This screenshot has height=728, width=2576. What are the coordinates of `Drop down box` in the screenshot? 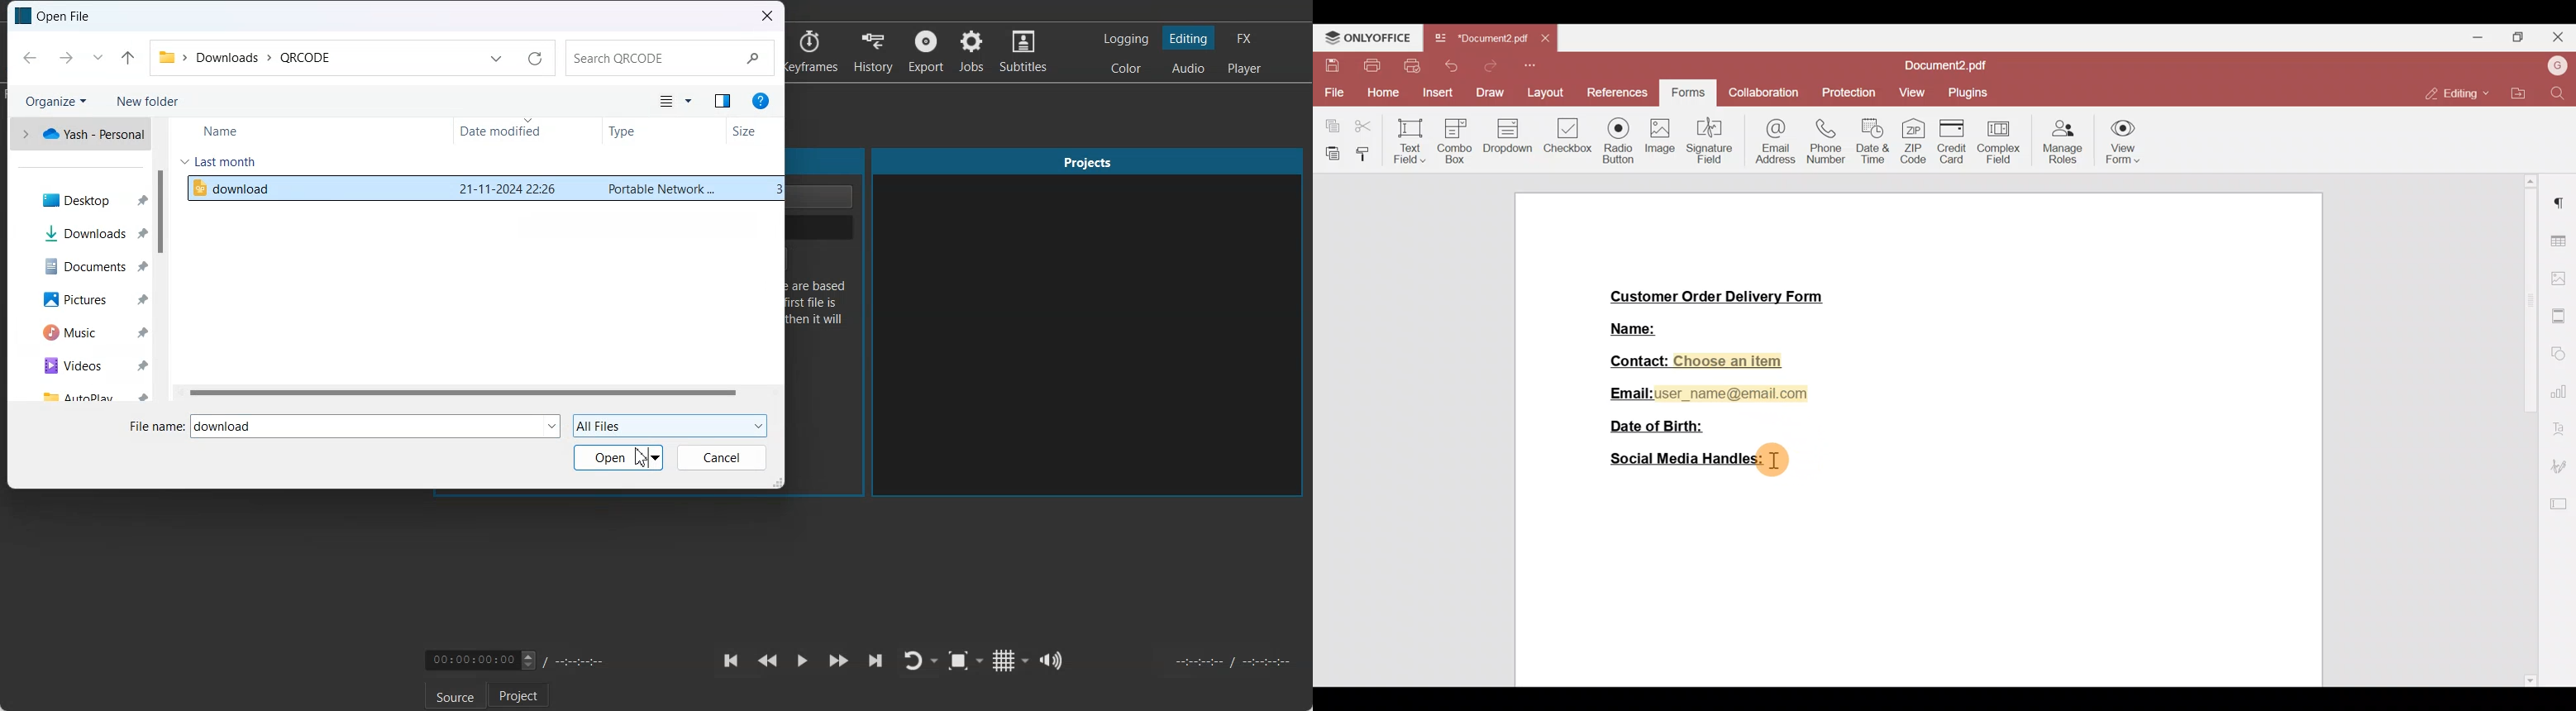 It's located at (983, 660).